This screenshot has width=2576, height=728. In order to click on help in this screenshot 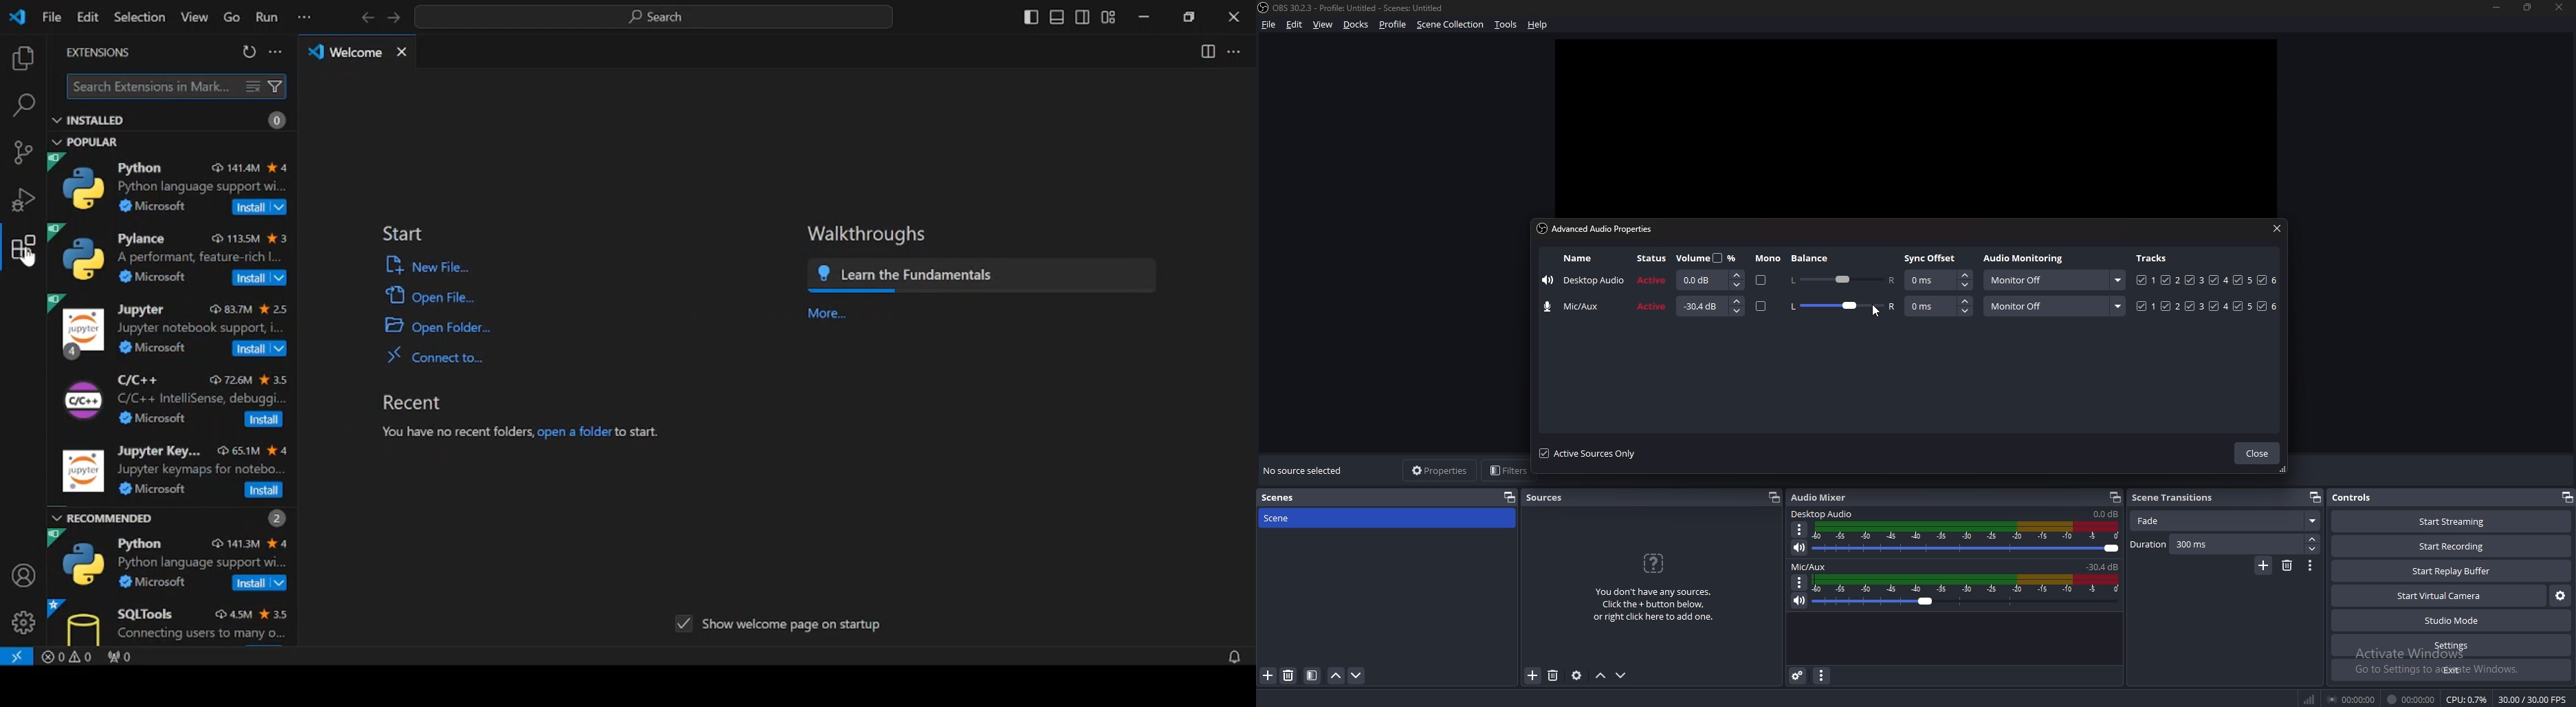, I will do `click(1538, 24)`.